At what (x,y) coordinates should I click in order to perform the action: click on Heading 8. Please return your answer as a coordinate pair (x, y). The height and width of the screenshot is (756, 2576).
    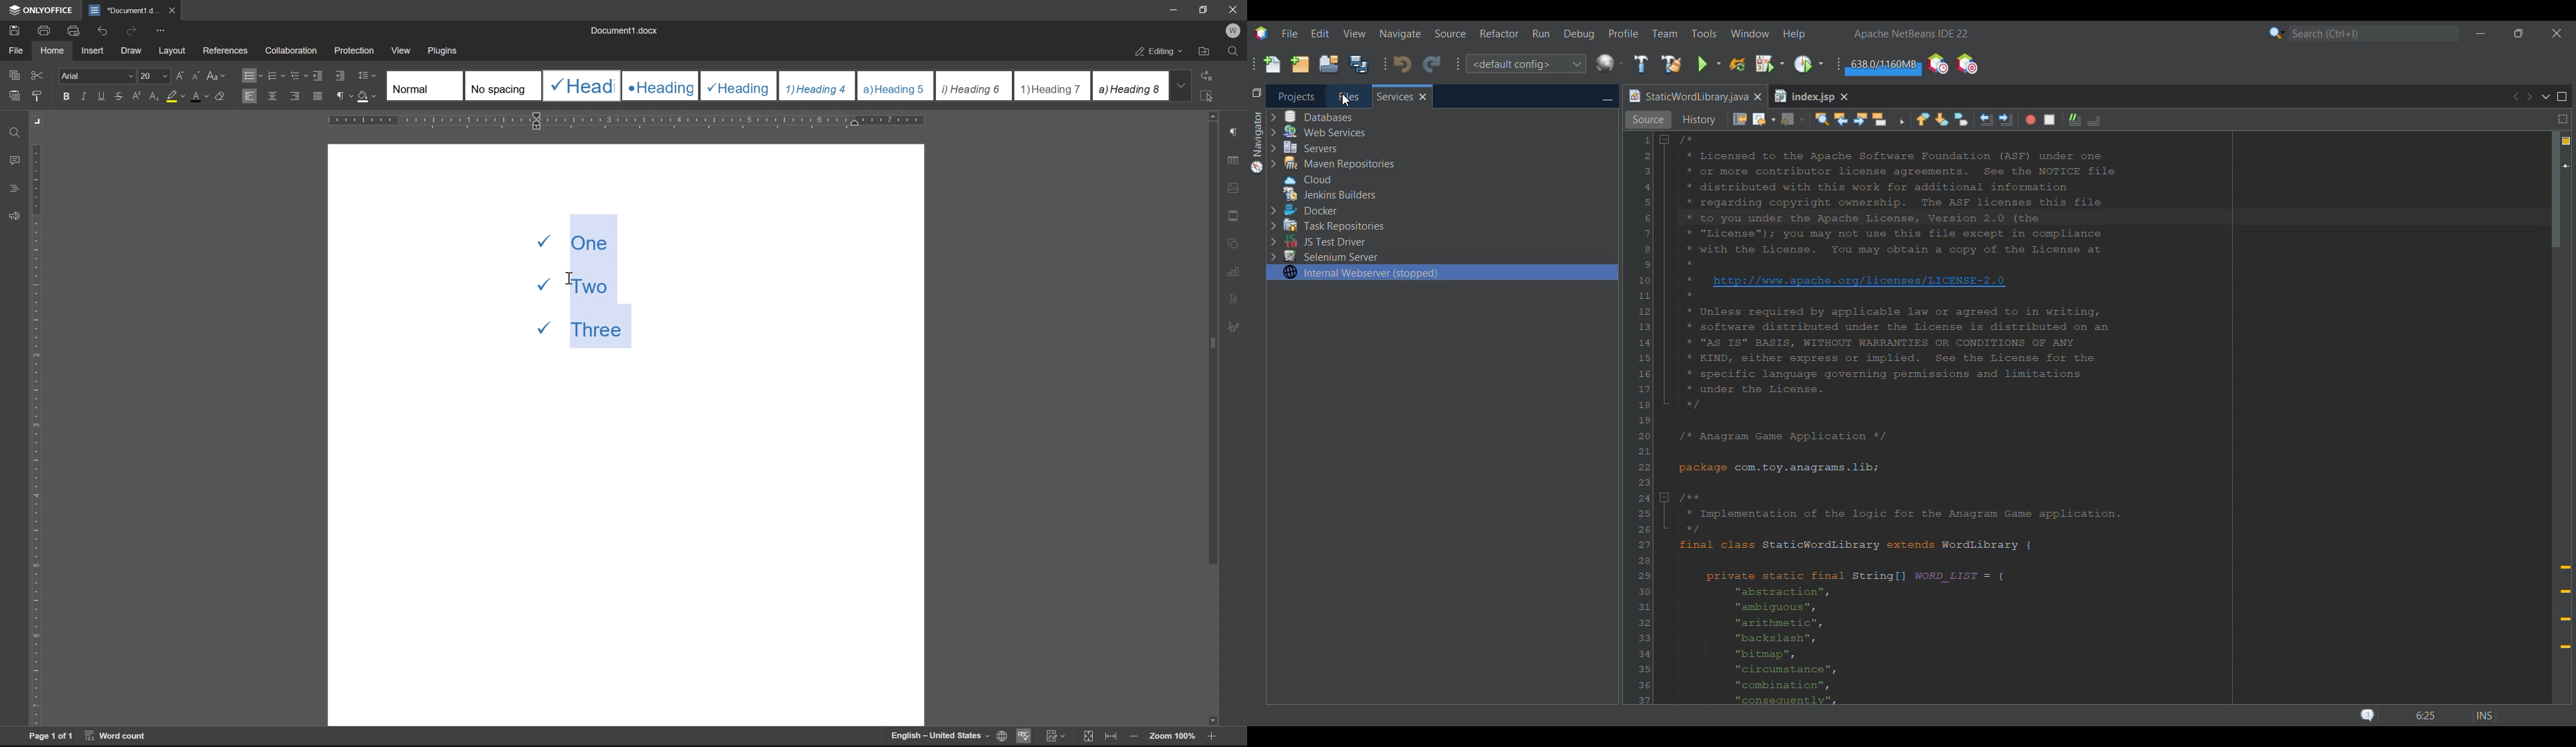
    Looking at the image, I should click on (1129, 85).